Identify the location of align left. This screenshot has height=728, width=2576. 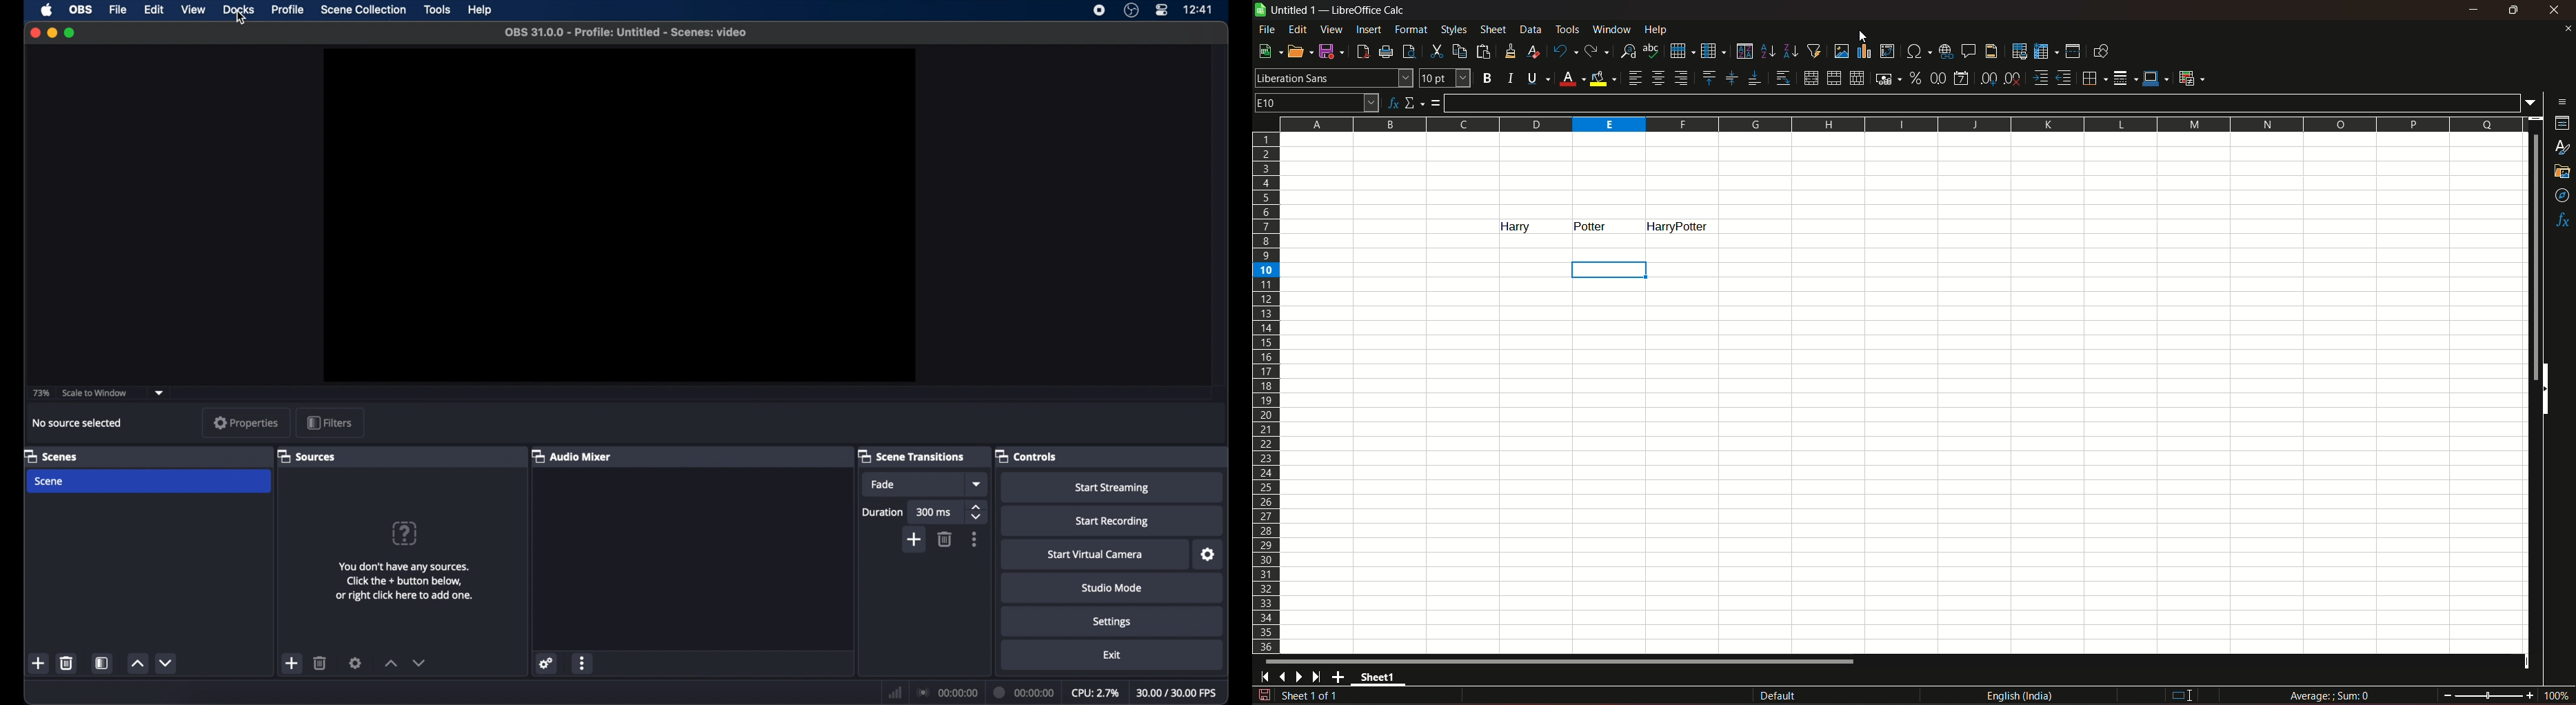
(1635, 78).